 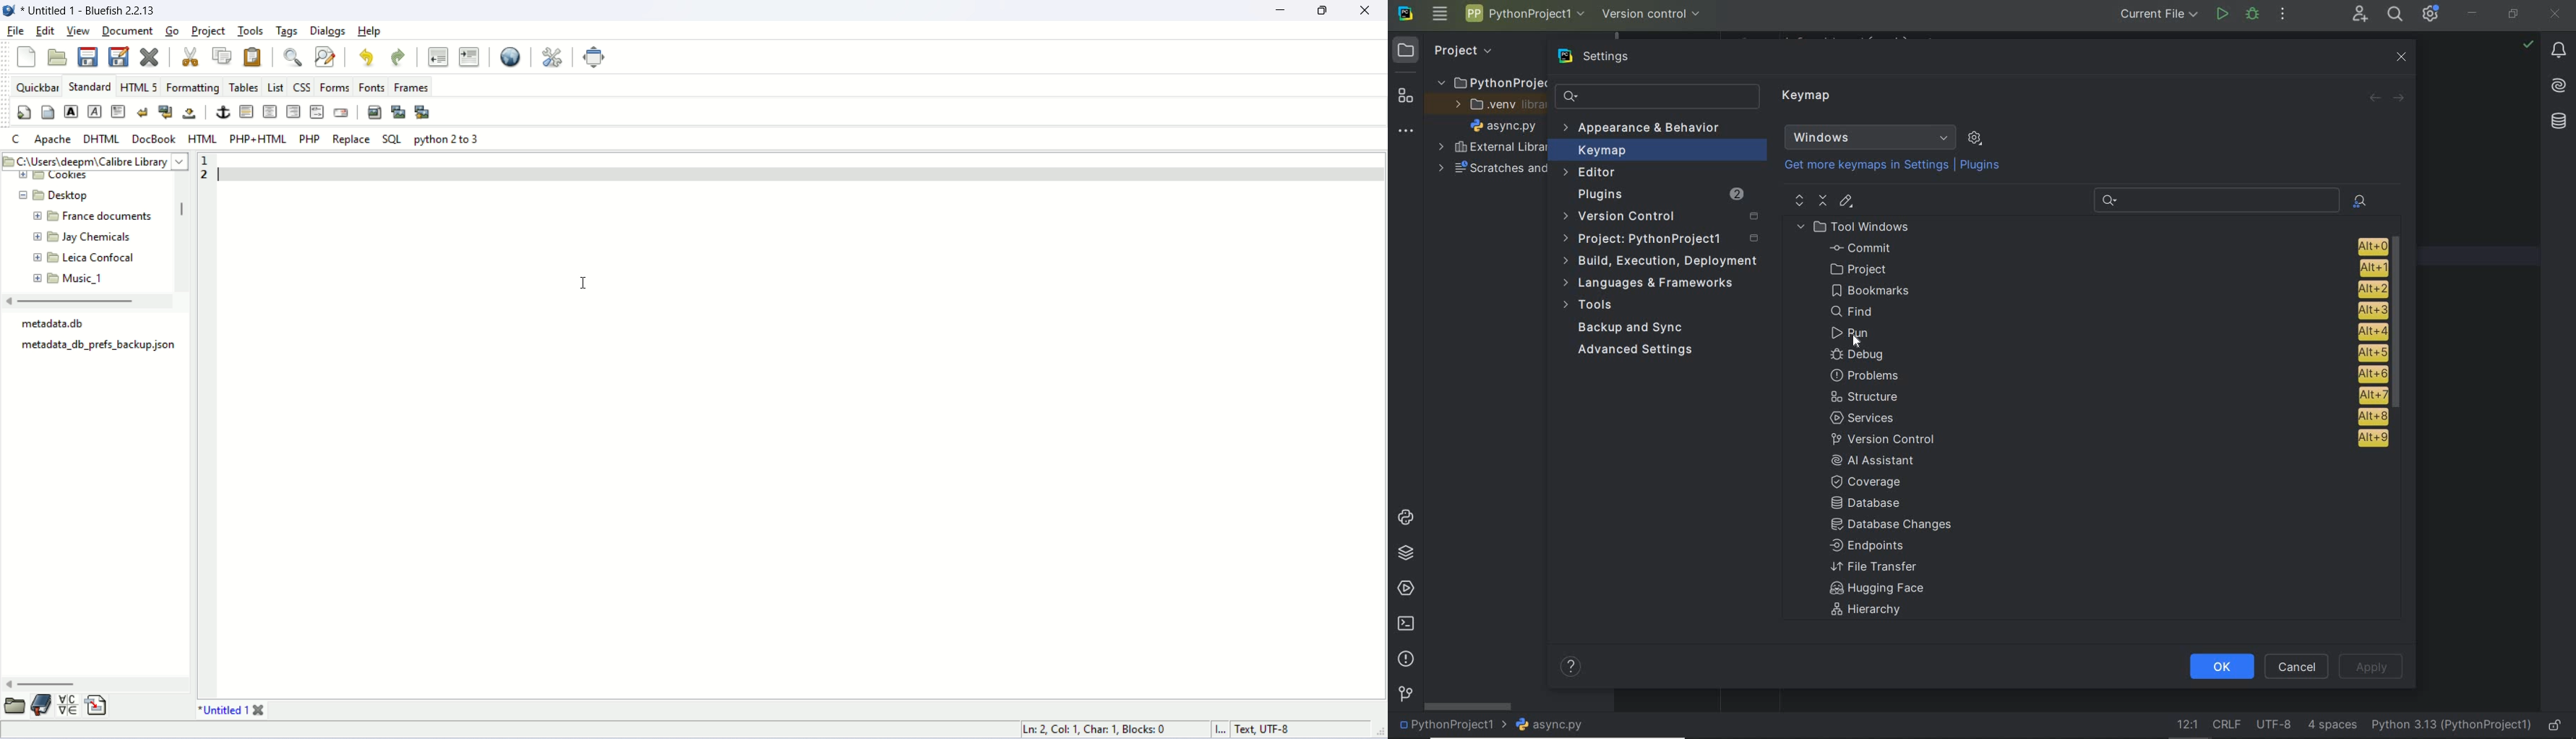 I want to click on cursor position, so click(x=1100, y=728).